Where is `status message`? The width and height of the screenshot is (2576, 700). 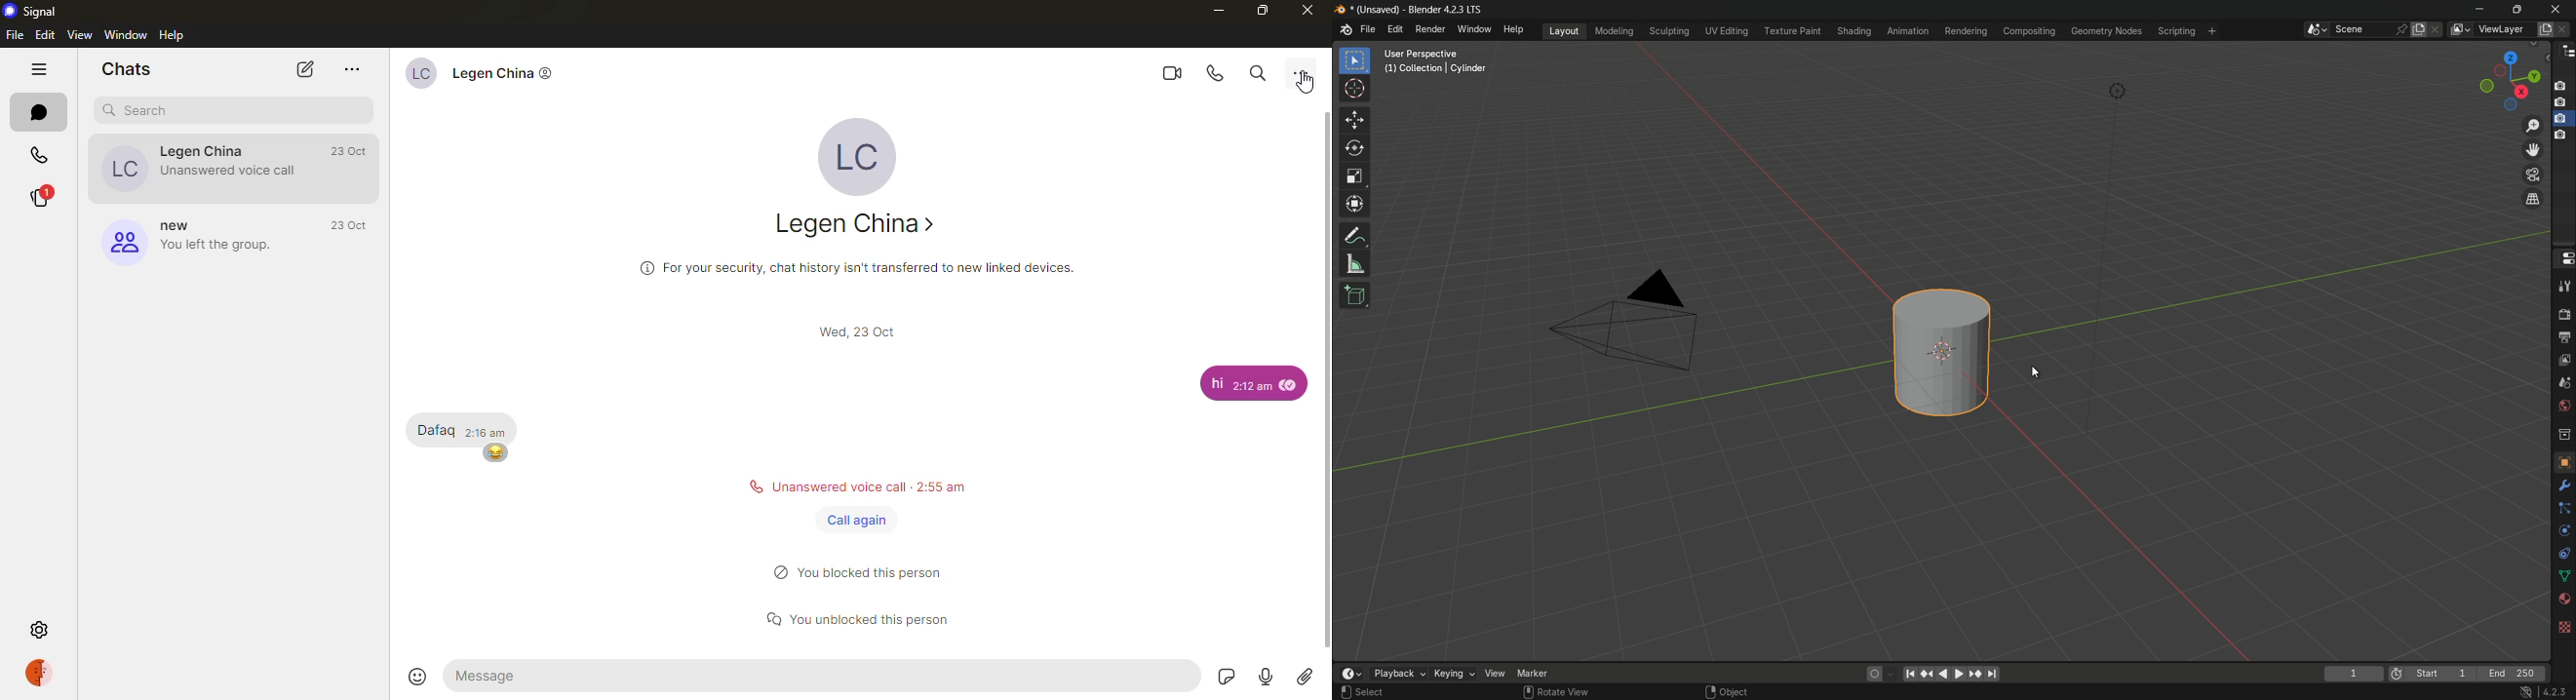
status message is located at coordinates (870, 615).